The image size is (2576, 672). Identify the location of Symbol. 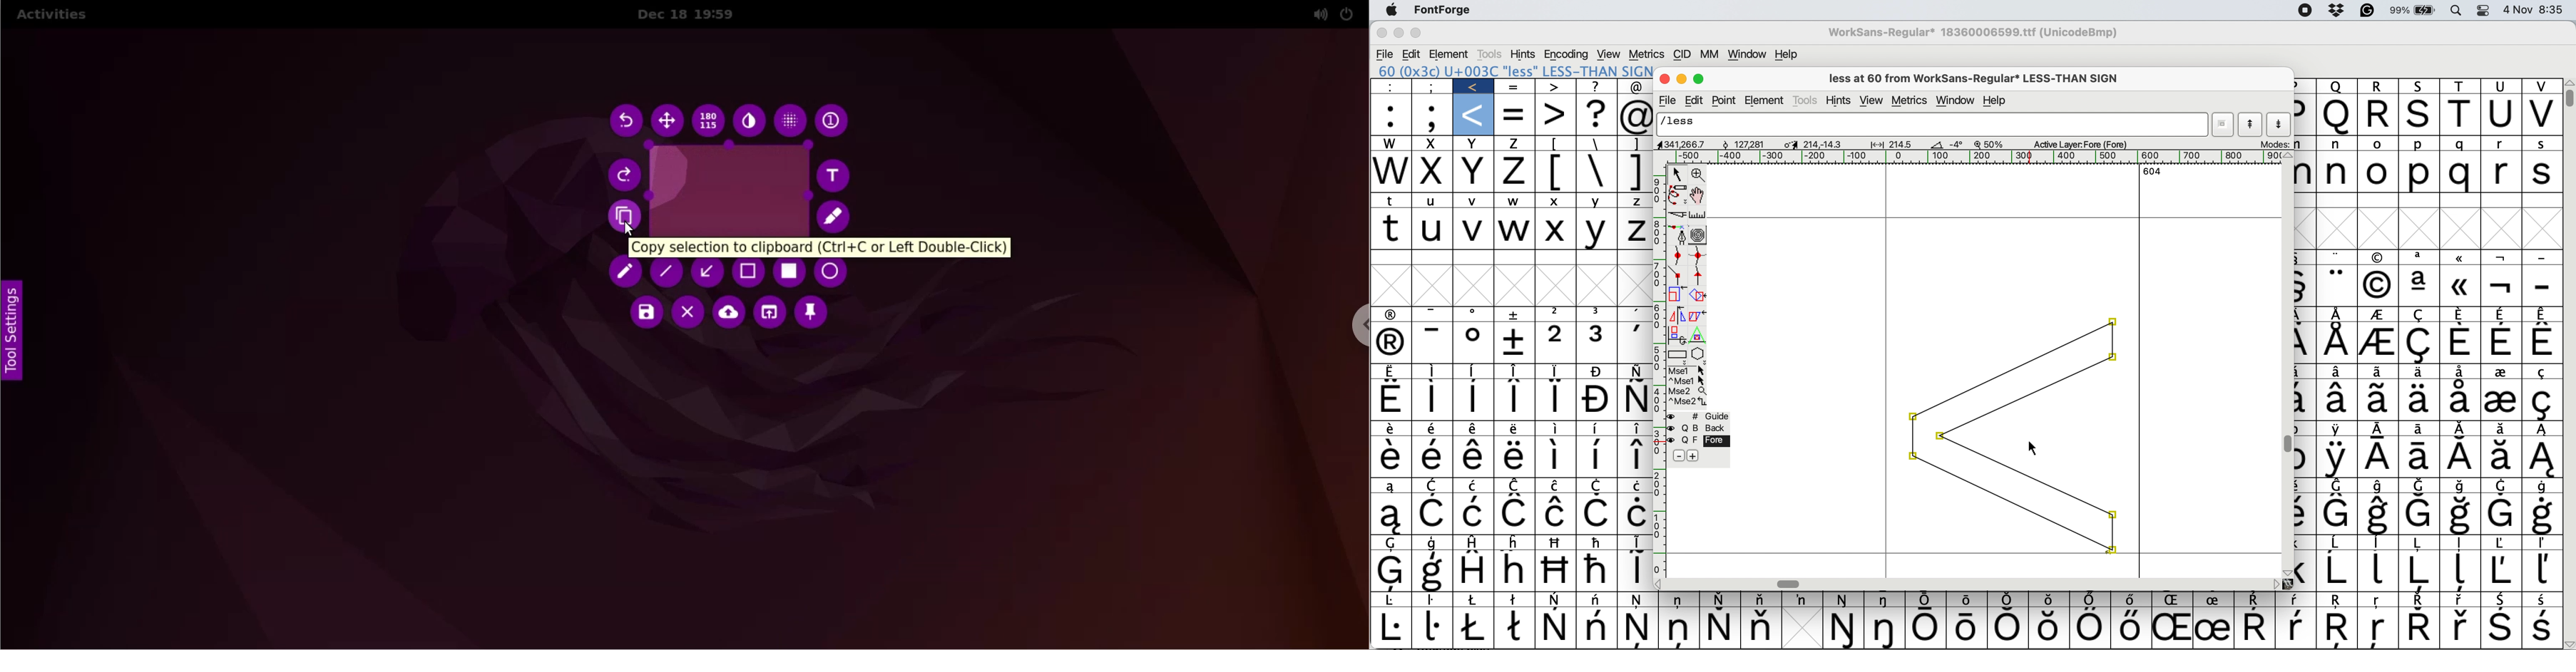
(1515, 313).